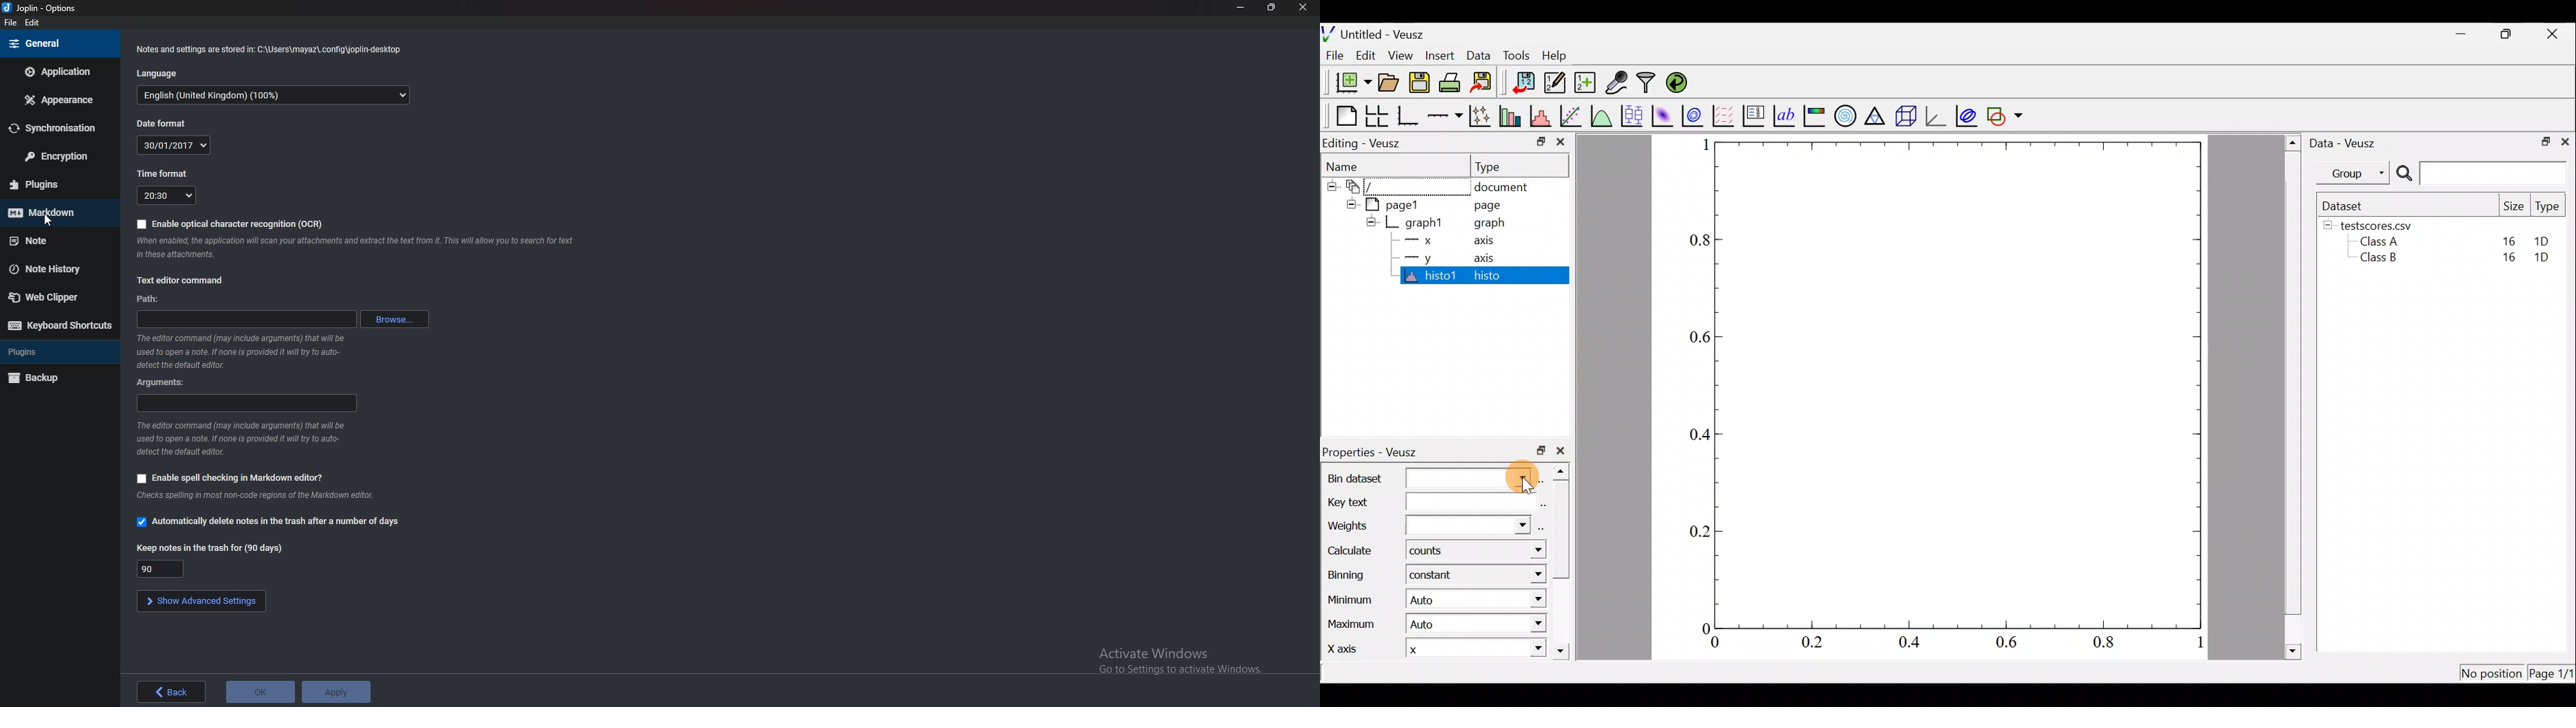  What do you see at coordinates (2506, 261) in the screenshot?
I see `16` at bounding box center [2506, 261].